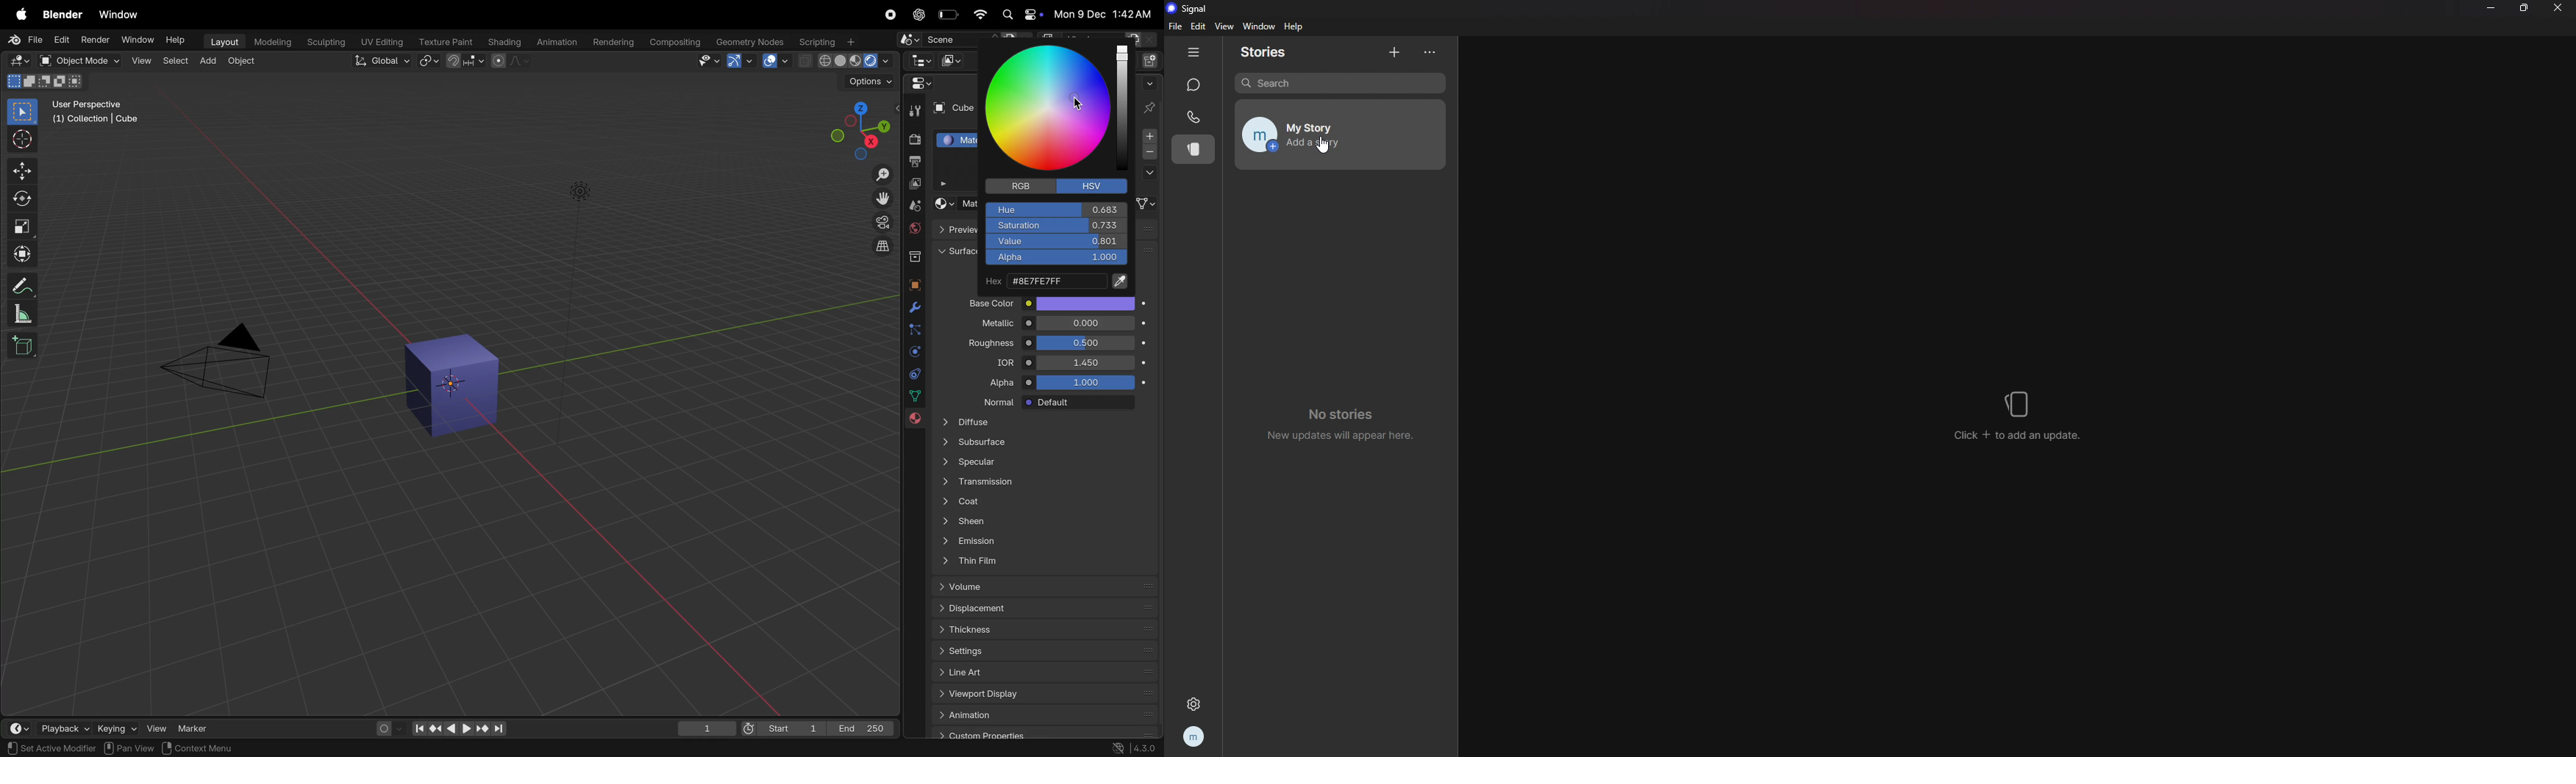  What do you see at coordinates (19, 141) in the screenshot?
I see `cursosr` at bounding box center [19, 141].